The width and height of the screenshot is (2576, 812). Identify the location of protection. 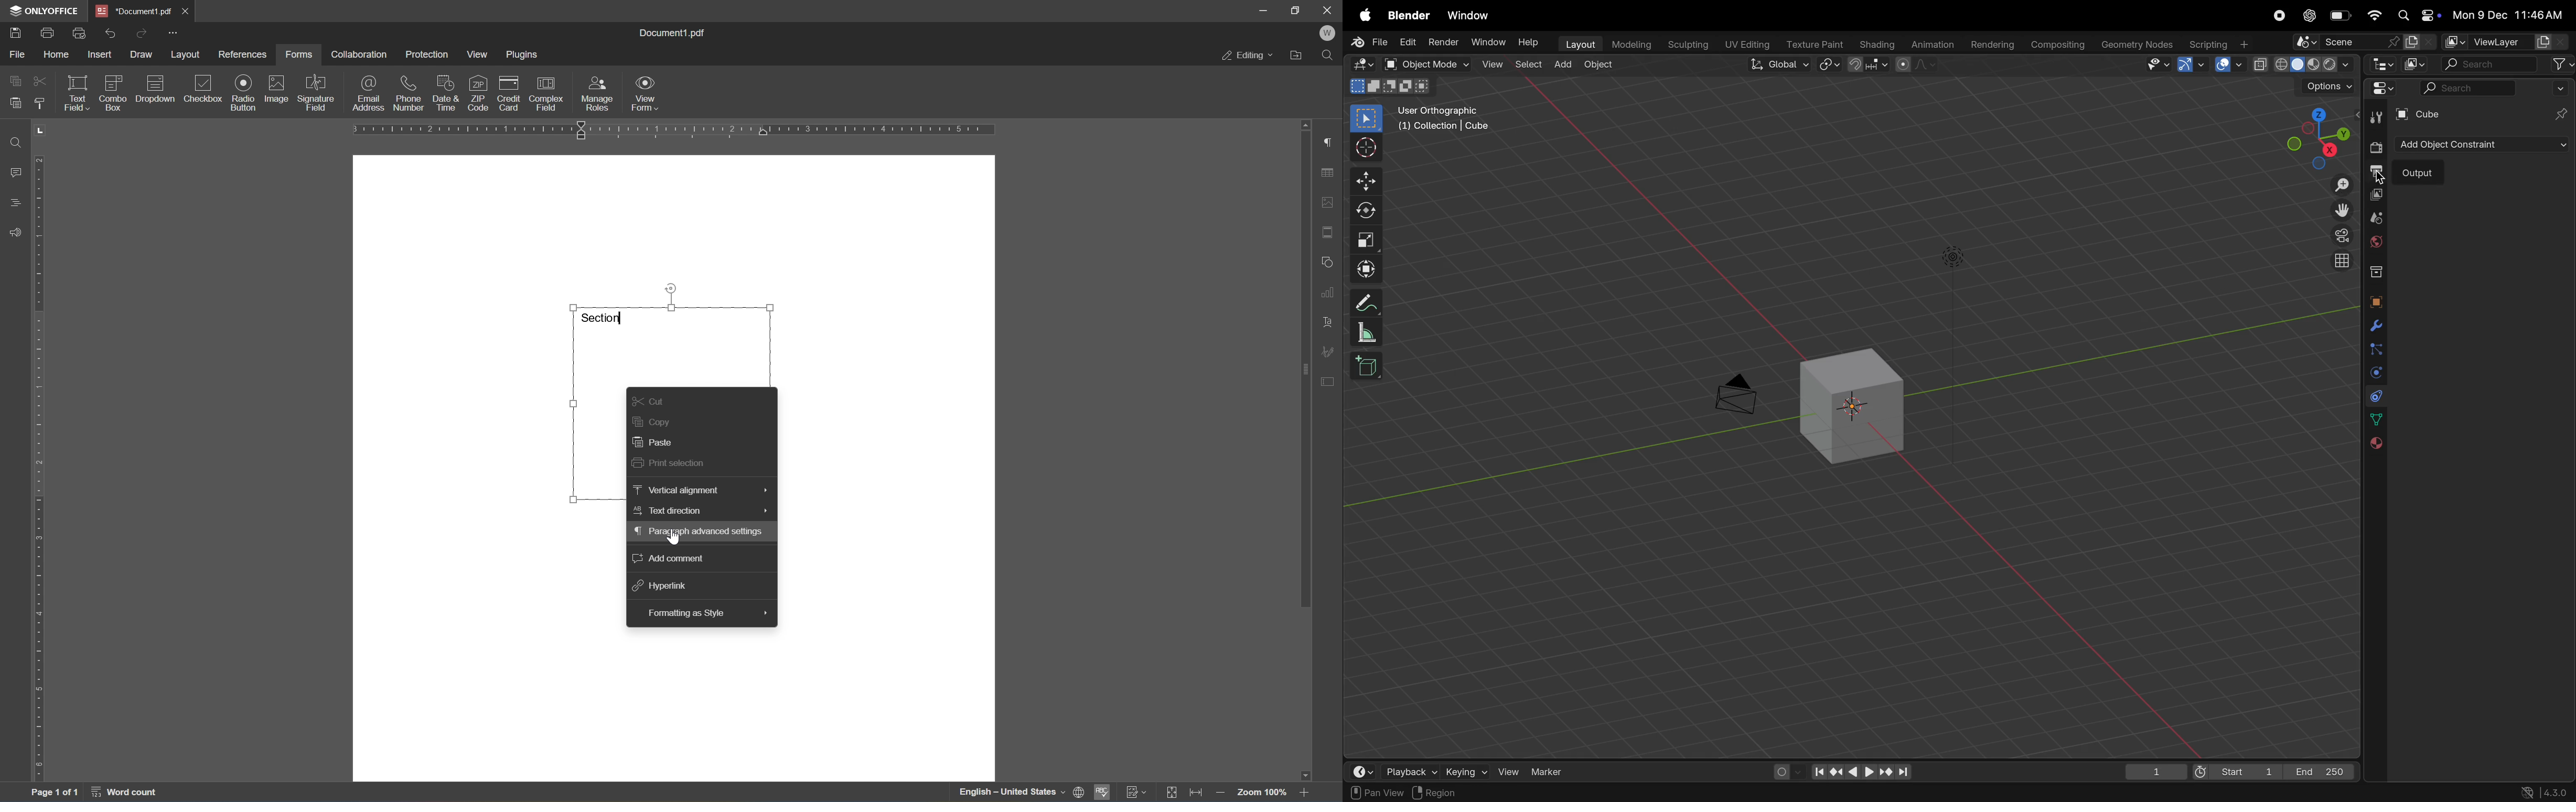
(428, 54).